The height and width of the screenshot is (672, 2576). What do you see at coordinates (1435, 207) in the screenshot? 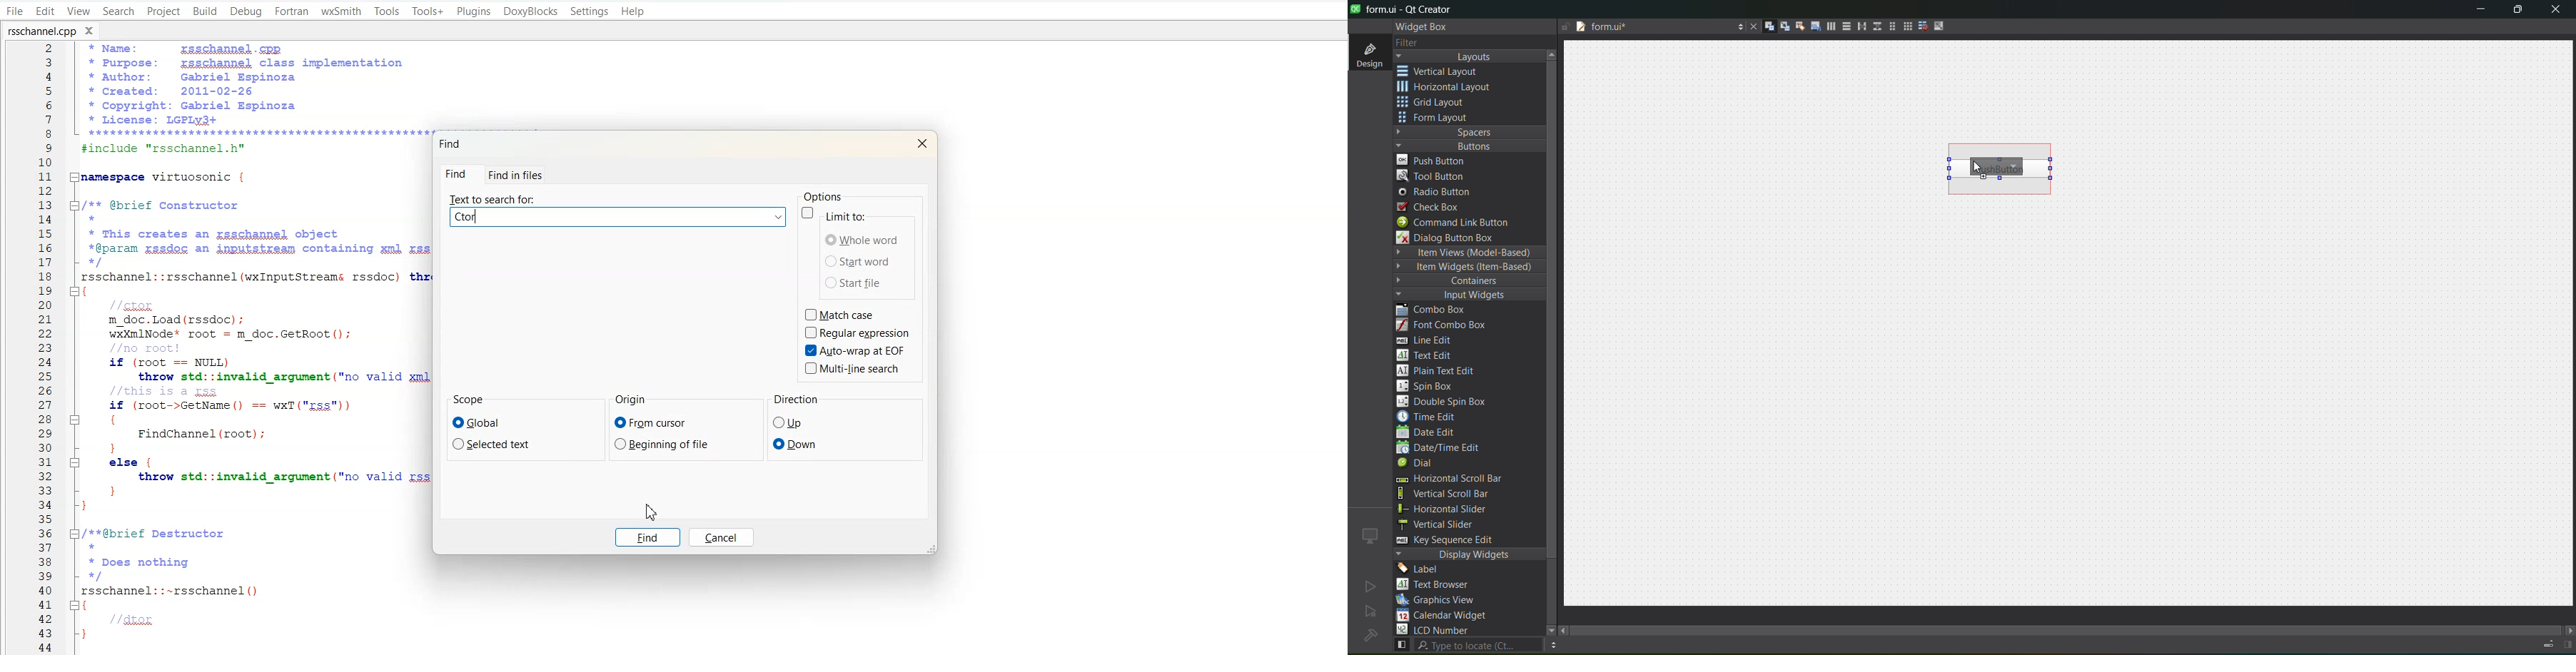
I see `check box` at bounding box center [1435, 207].